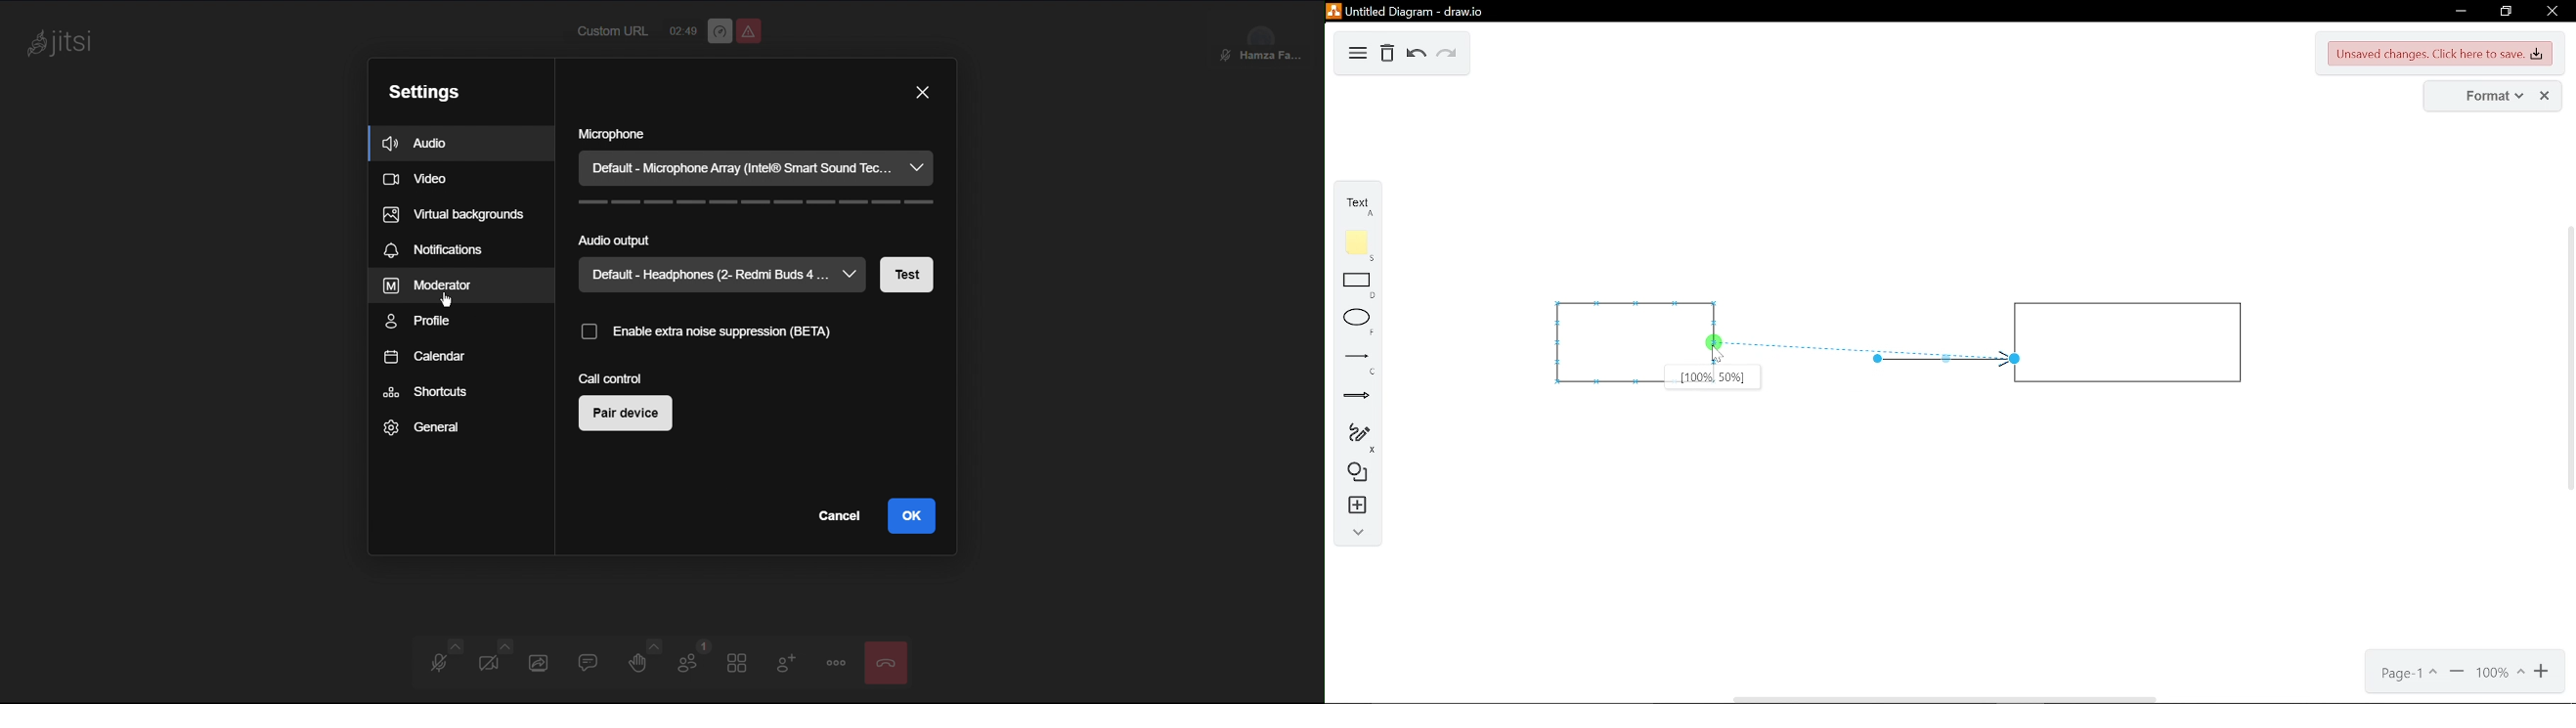 Image resolution: width=2576 pixels, height=728 pixels. What do you see at coordinates (1413, 12) in the screenshot?
I see `untitled document - draw.io` at bounding box center [1413, 12].